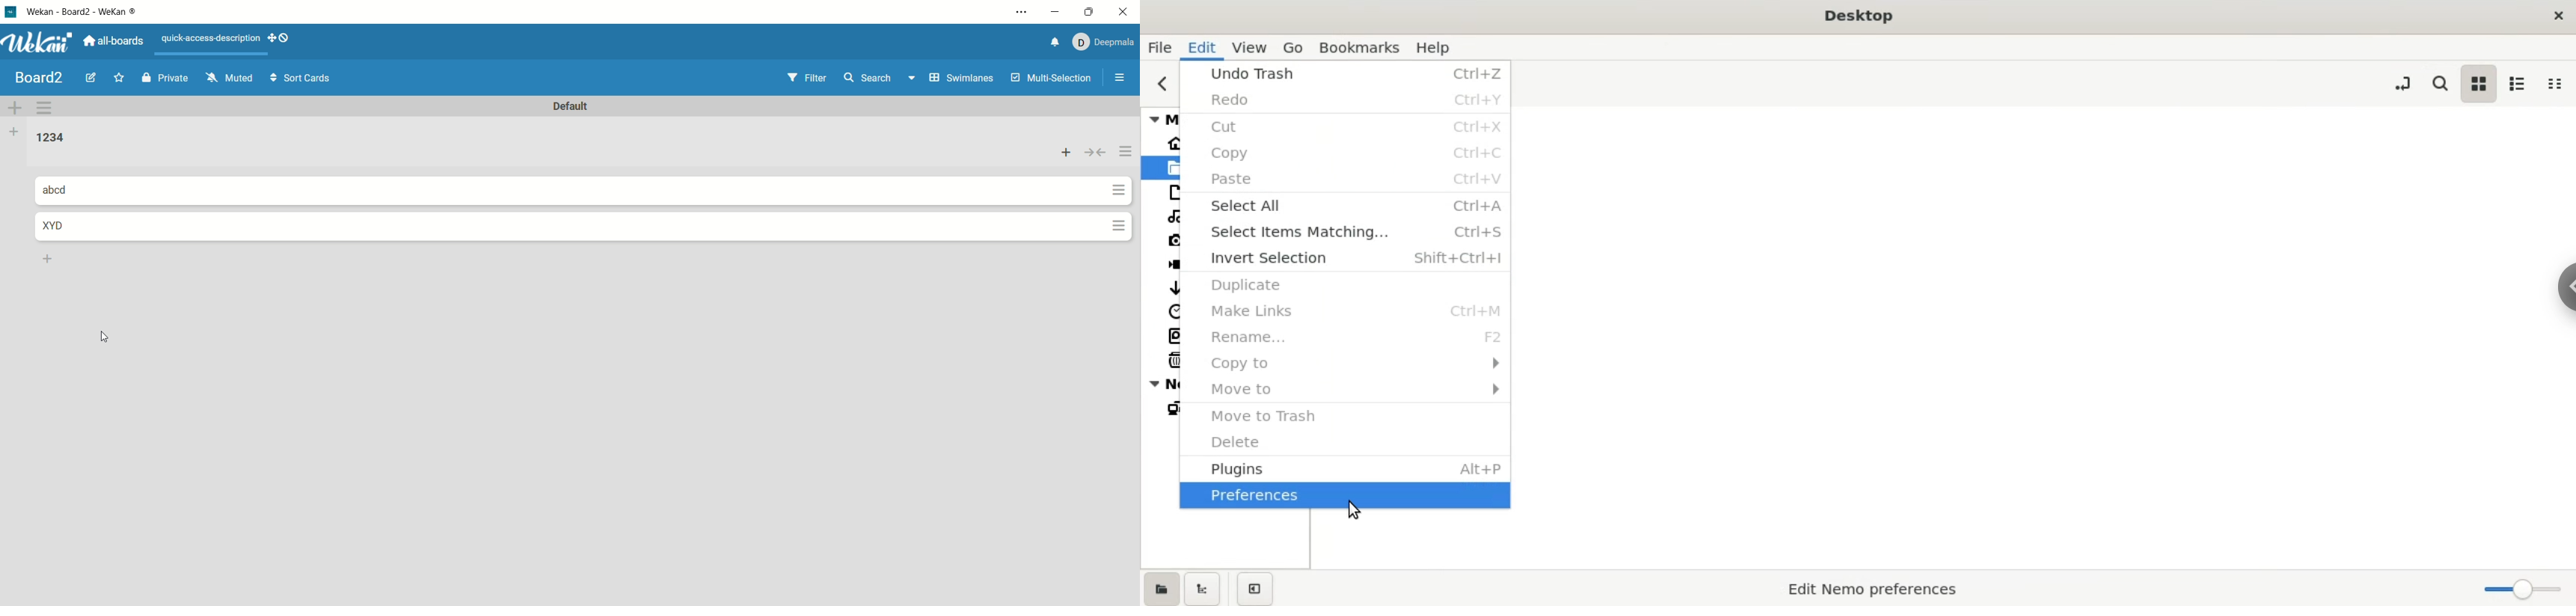 The height and width of the screenshot is (616, 2576). What do you see at coordinates (12, 131) in the screenshot?
I see `add list` at bounding box center [12, 131].